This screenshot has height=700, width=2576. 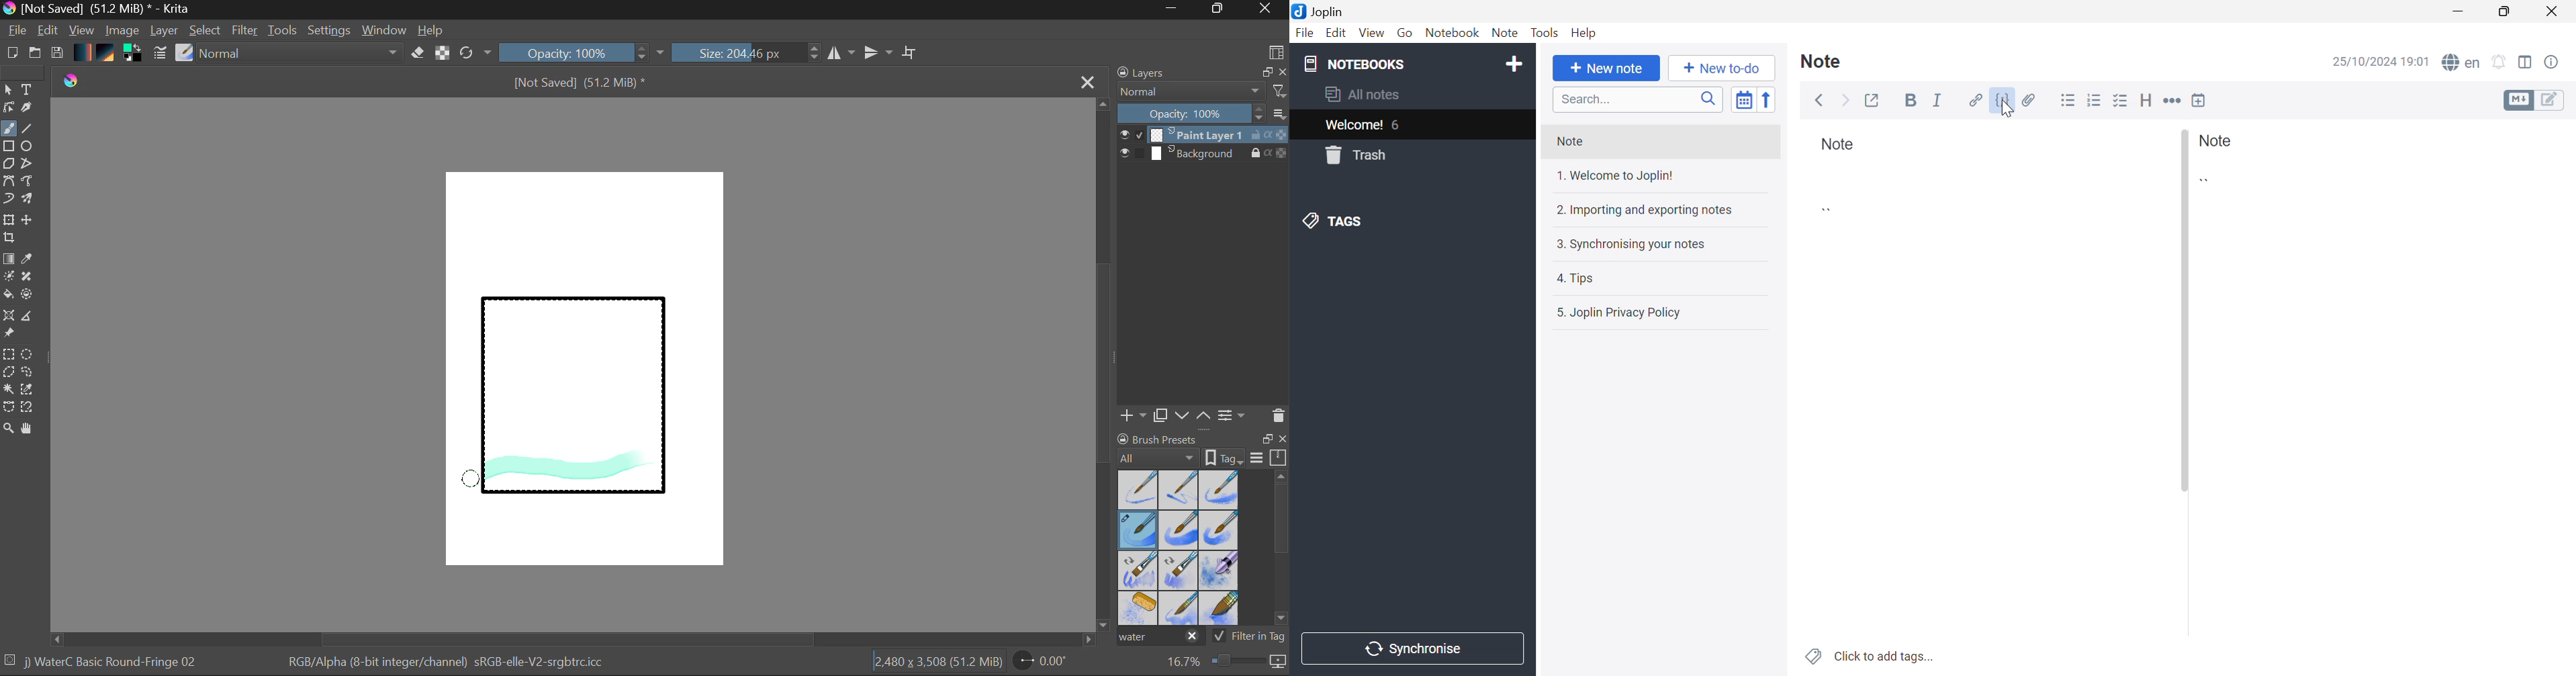 What do you see at coordinates (82, 30) in the screenshot?
I see `View` at bounding box center [82, 30].